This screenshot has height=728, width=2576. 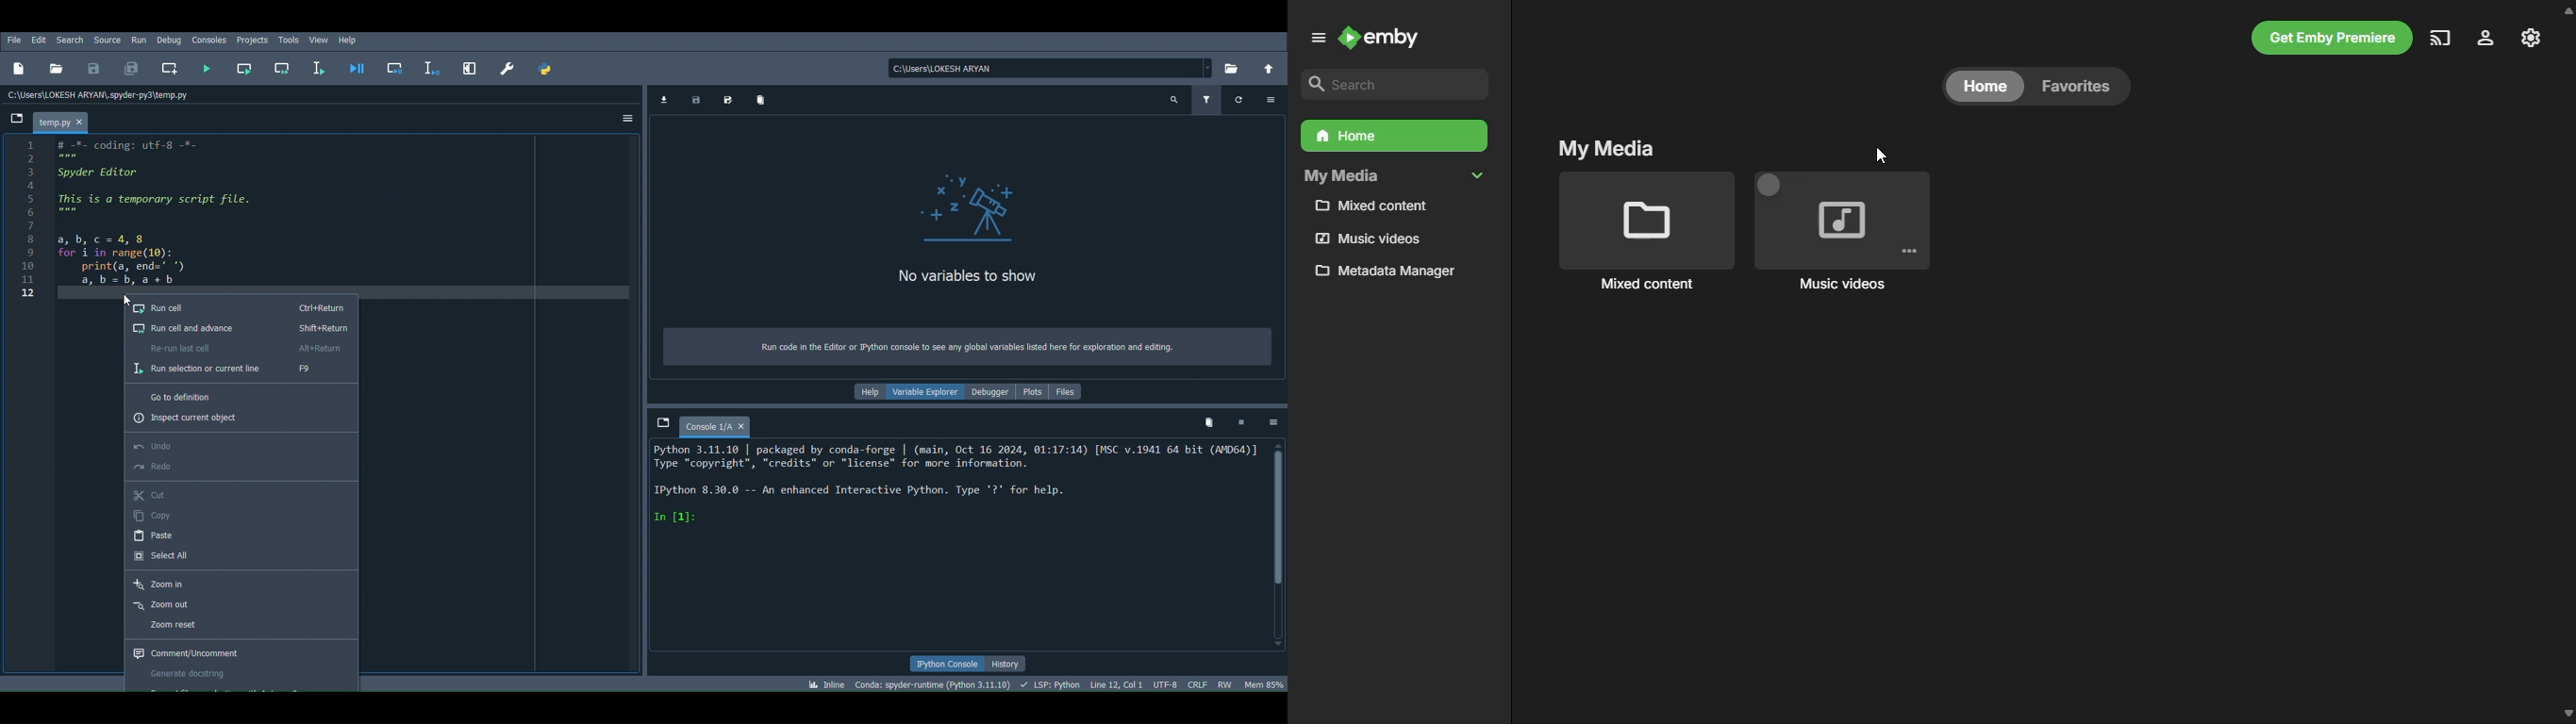 What do you see at coordinates (241, 309) in the screenshot?
I see `Run cell` at bounding box center [241, 309].